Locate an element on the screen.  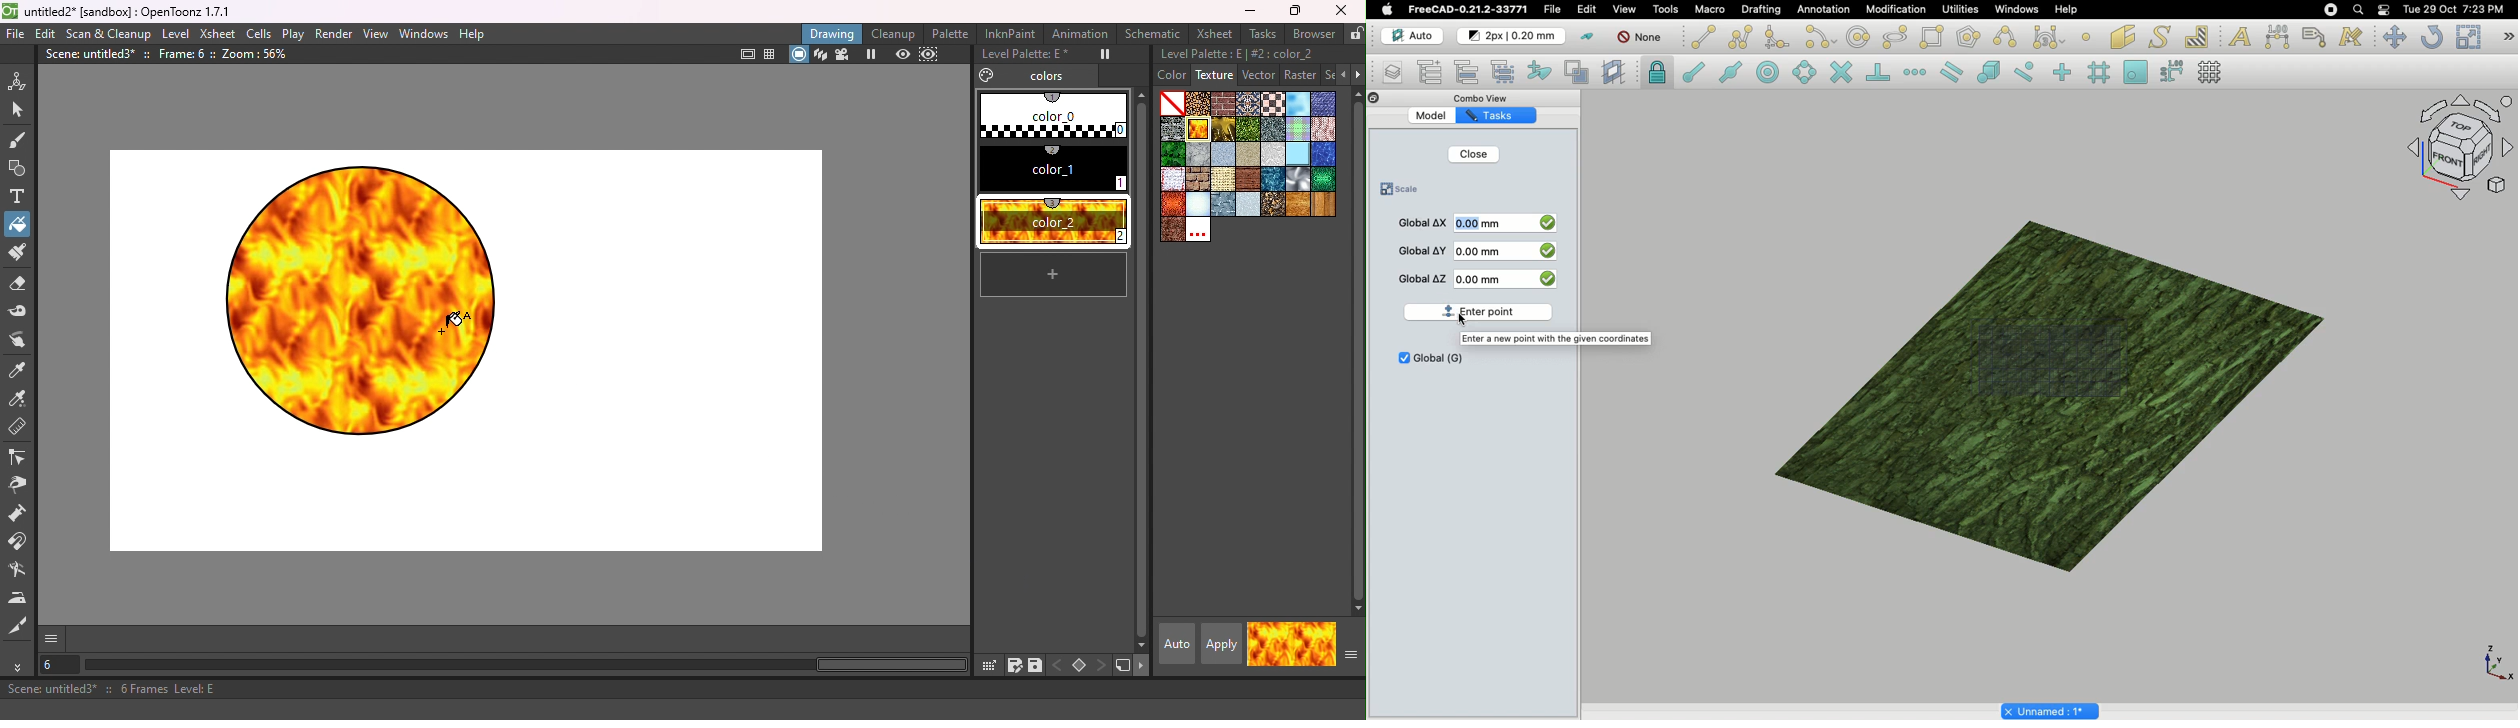
Preview is located at coordinates (900, 54).